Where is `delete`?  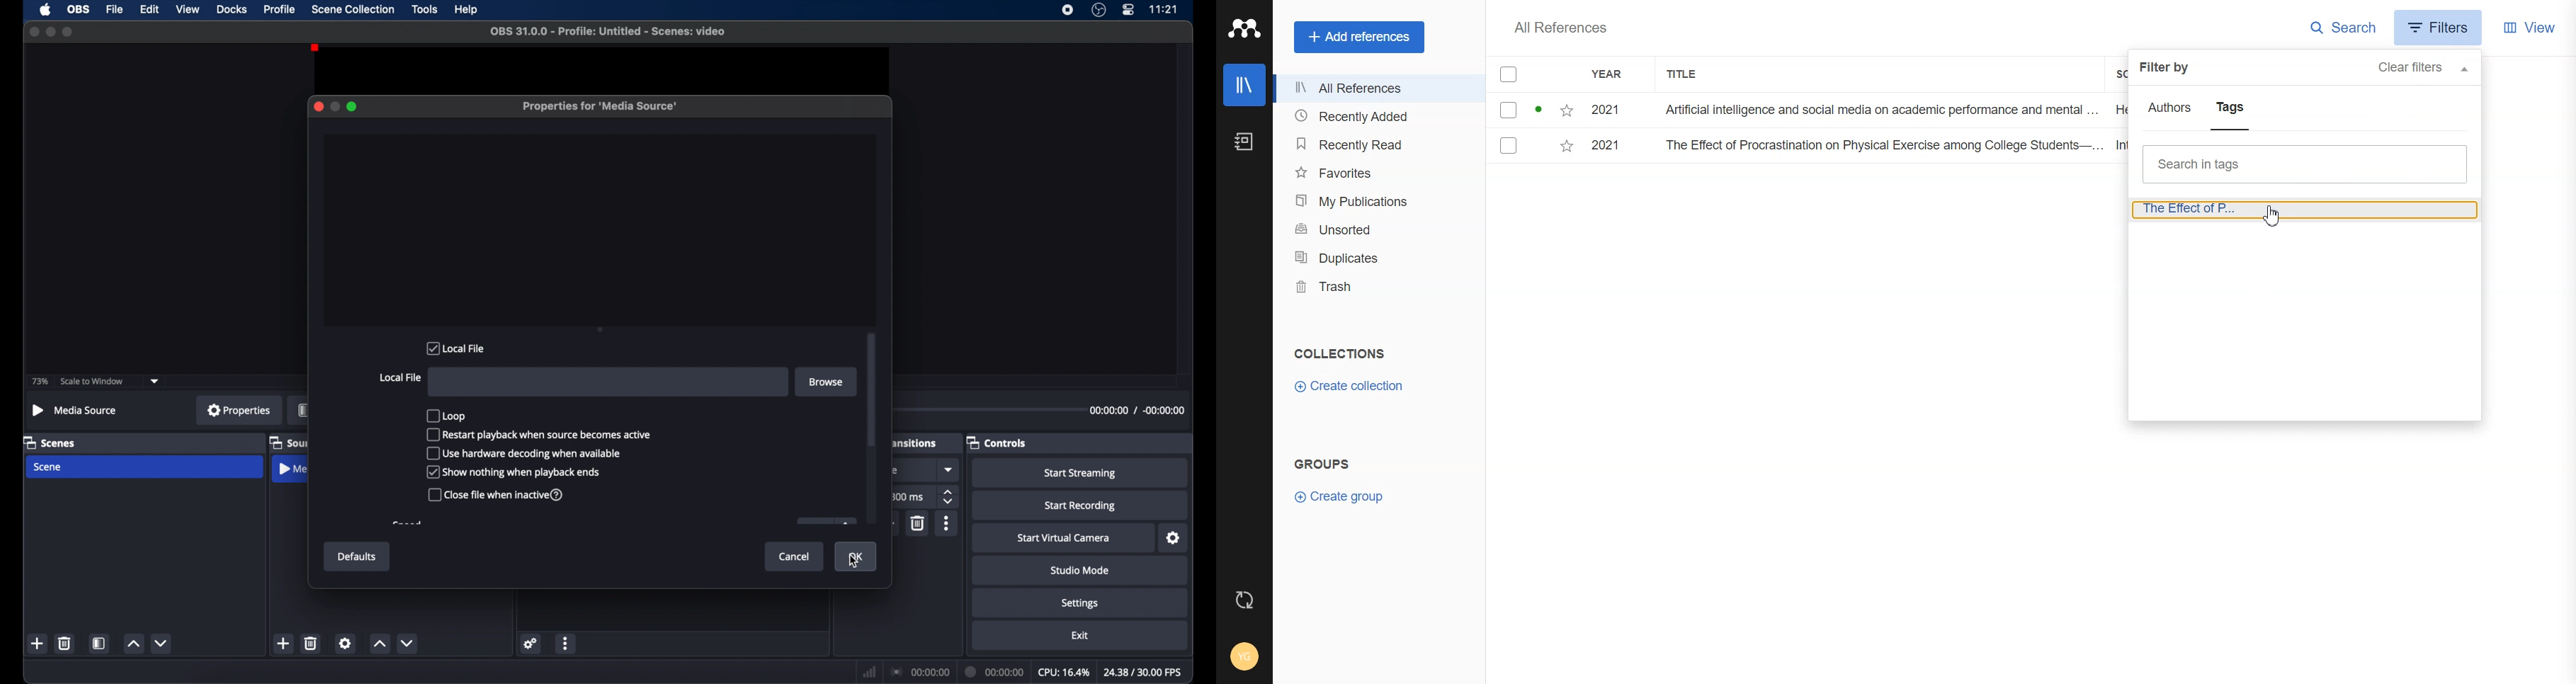 delete is located at coordinates (919, 523).